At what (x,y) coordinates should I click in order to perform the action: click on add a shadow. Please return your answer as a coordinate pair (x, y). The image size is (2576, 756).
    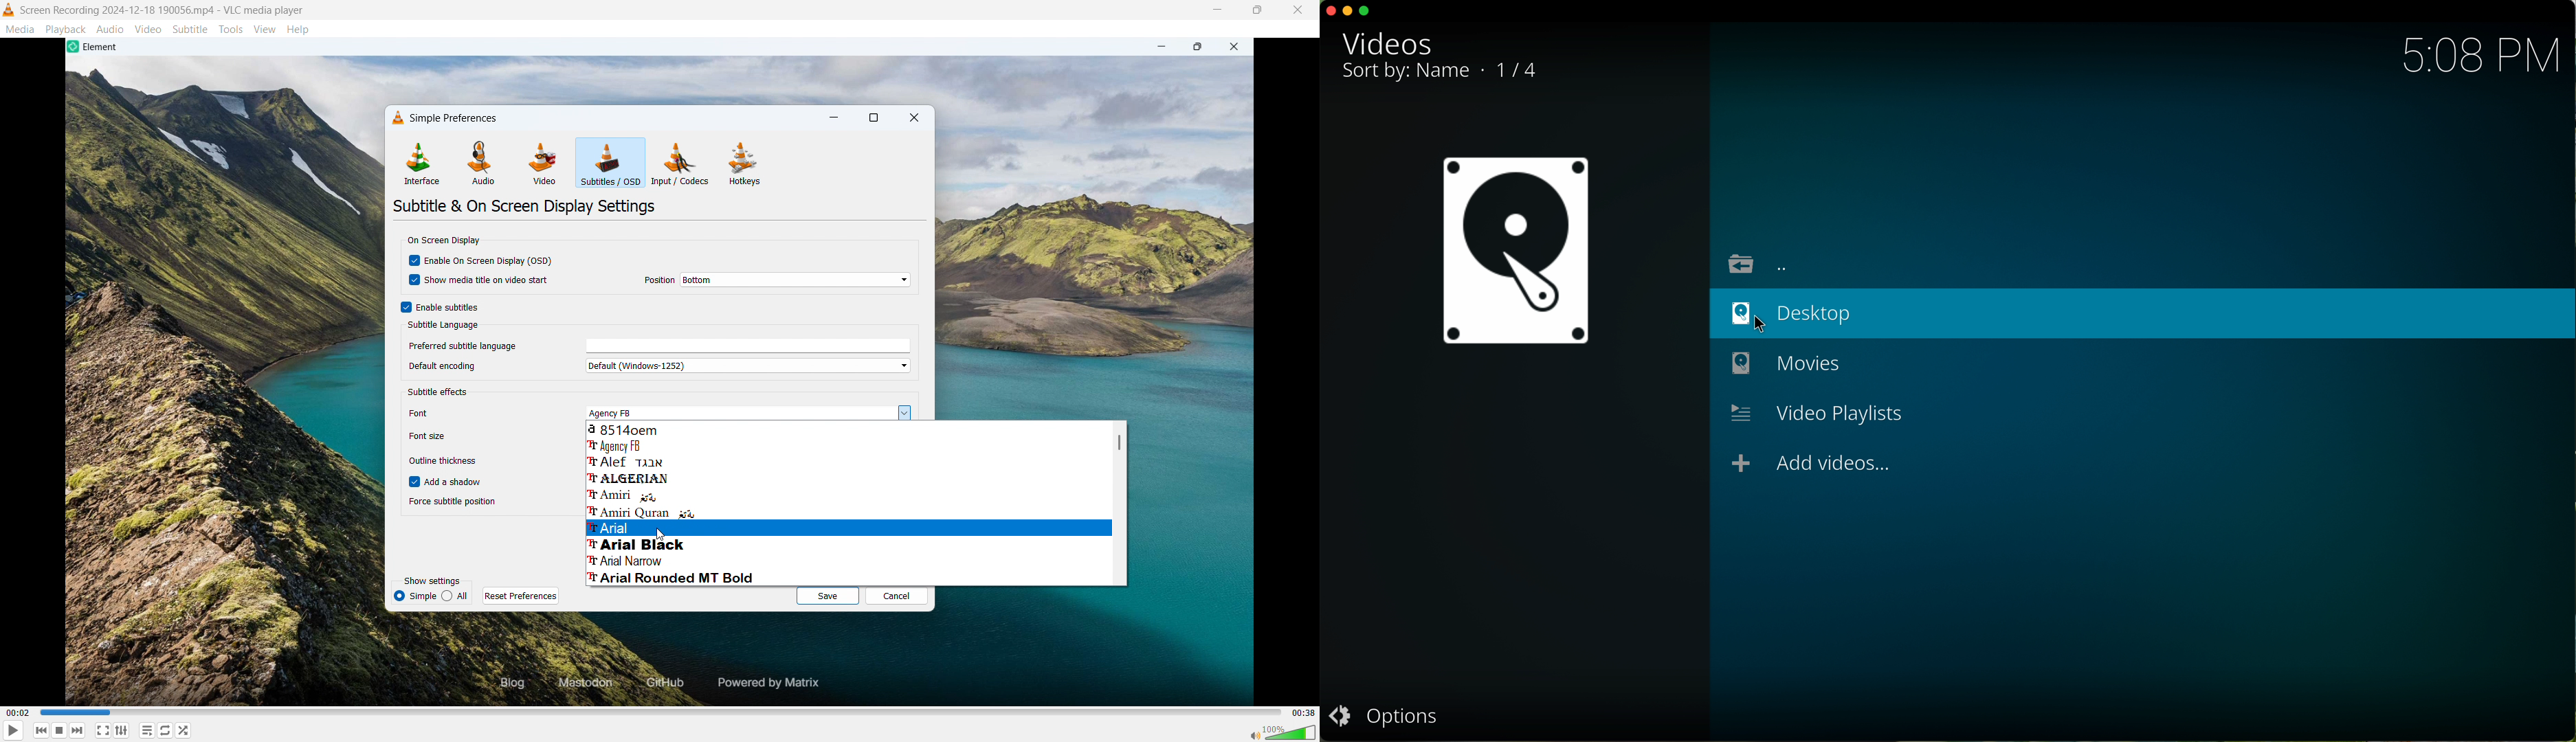
    Looking at the image, I should click on (447, 480).